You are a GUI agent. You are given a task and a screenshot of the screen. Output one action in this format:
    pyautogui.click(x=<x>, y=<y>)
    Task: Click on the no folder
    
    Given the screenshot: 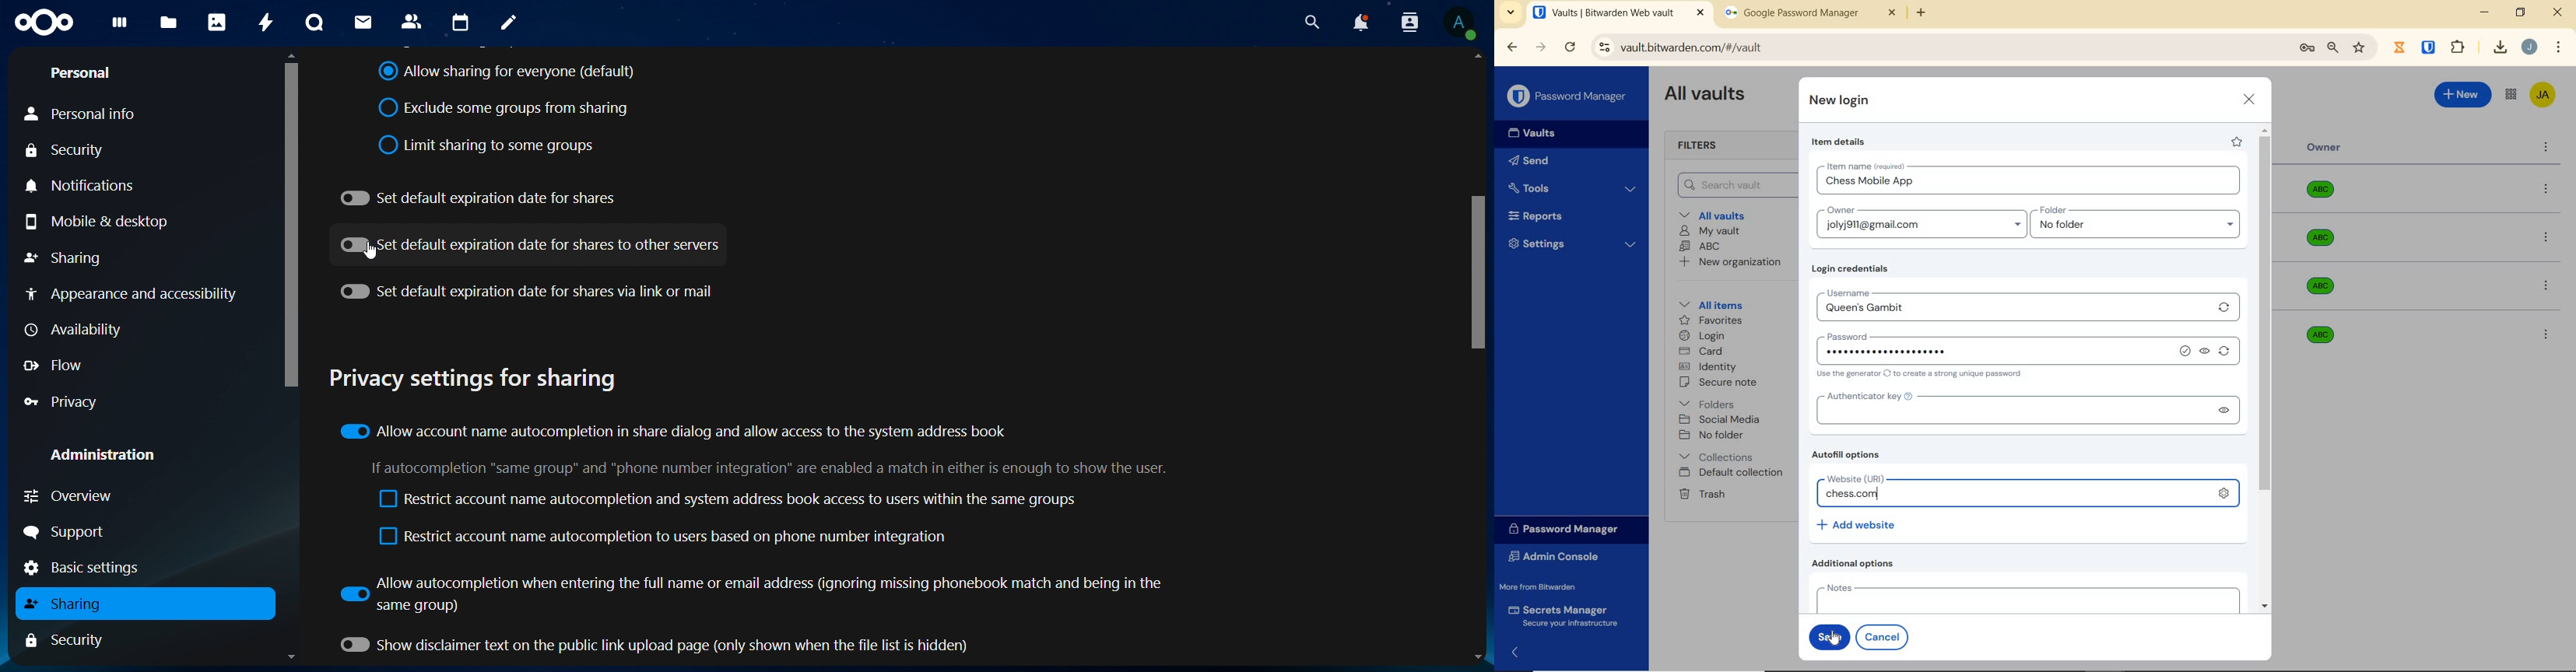 What is the action you would take?
    pyautogui.click(x=2140, y=228)
    